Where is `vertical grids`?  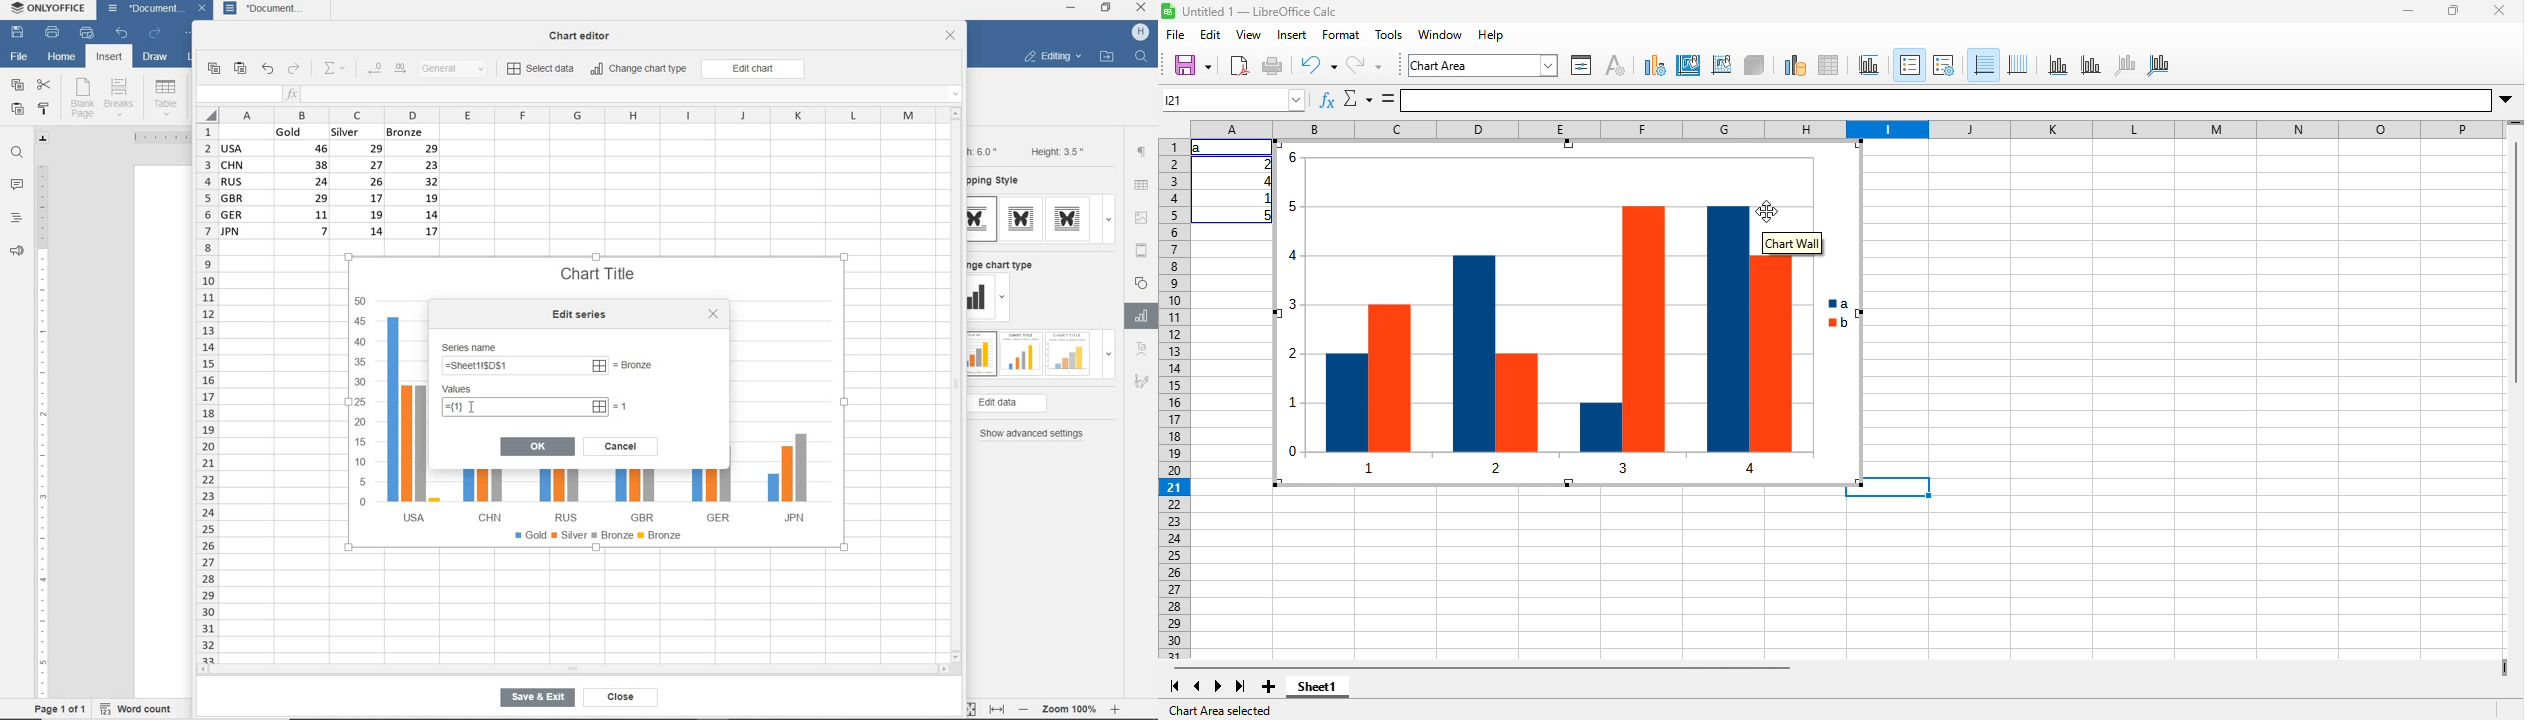
vertical grids is located at coordinates (2018, 66).